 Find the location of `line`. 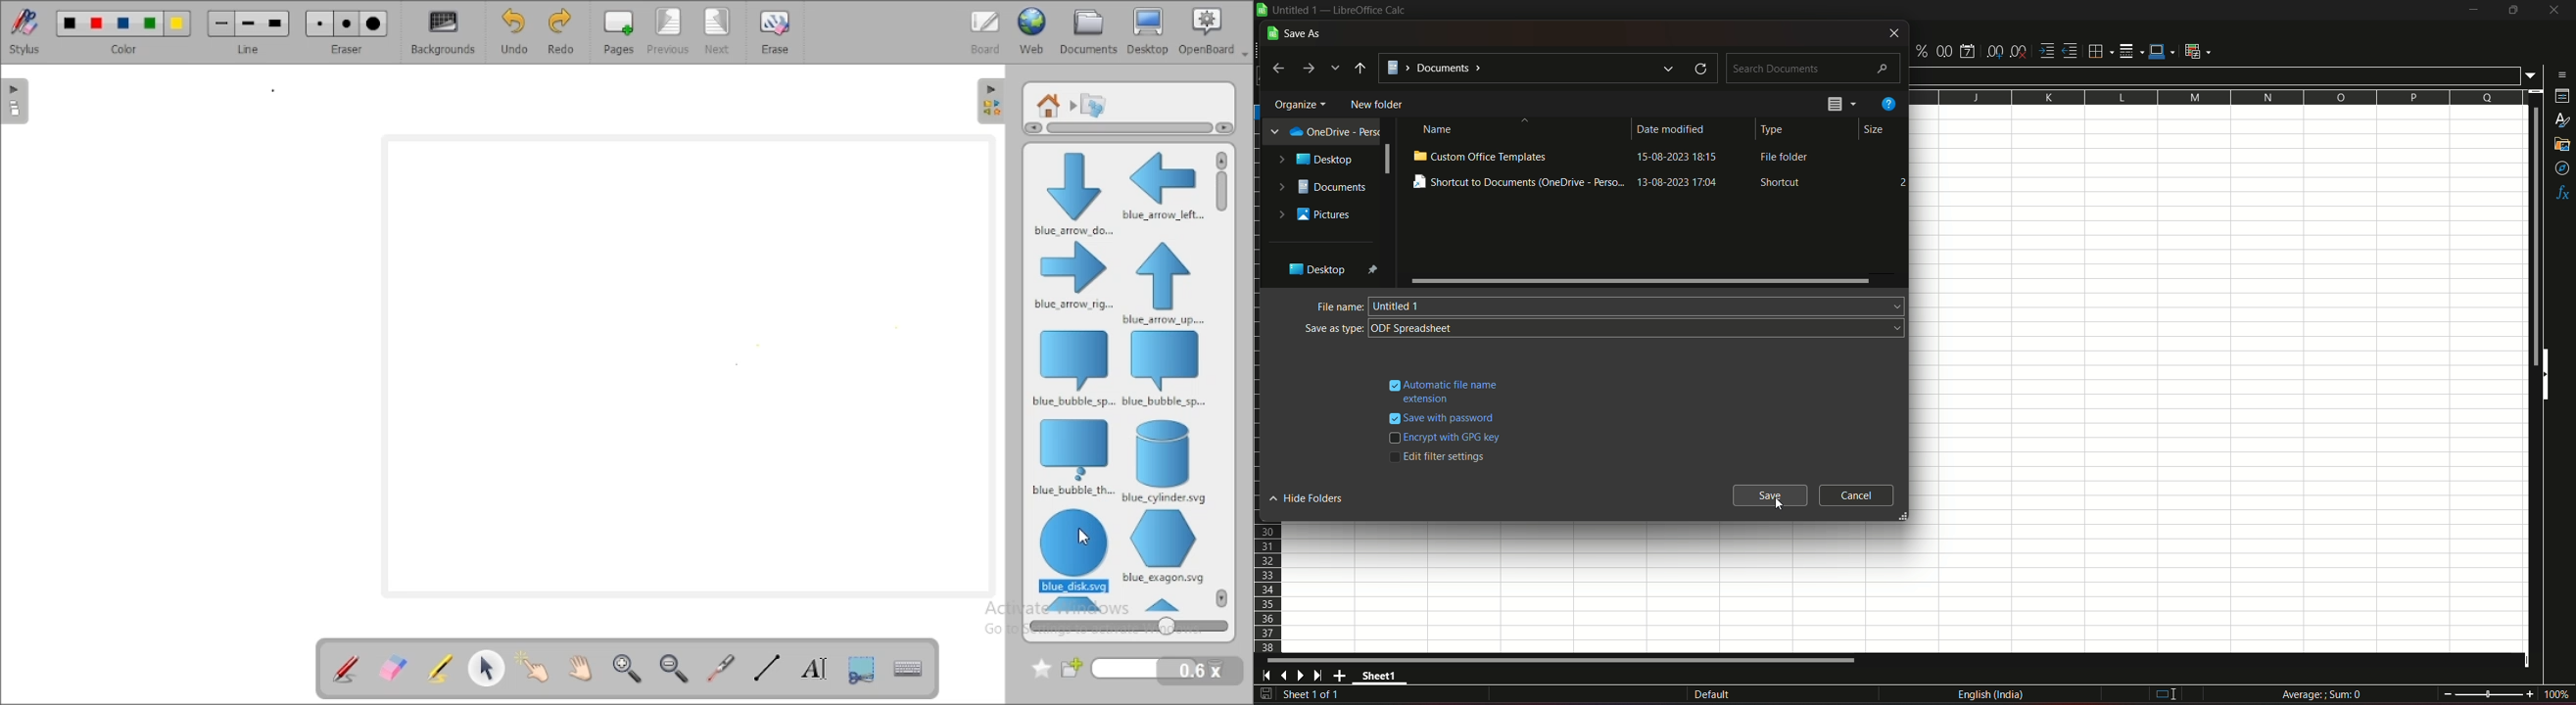

line is located at coordinates (249, 31).